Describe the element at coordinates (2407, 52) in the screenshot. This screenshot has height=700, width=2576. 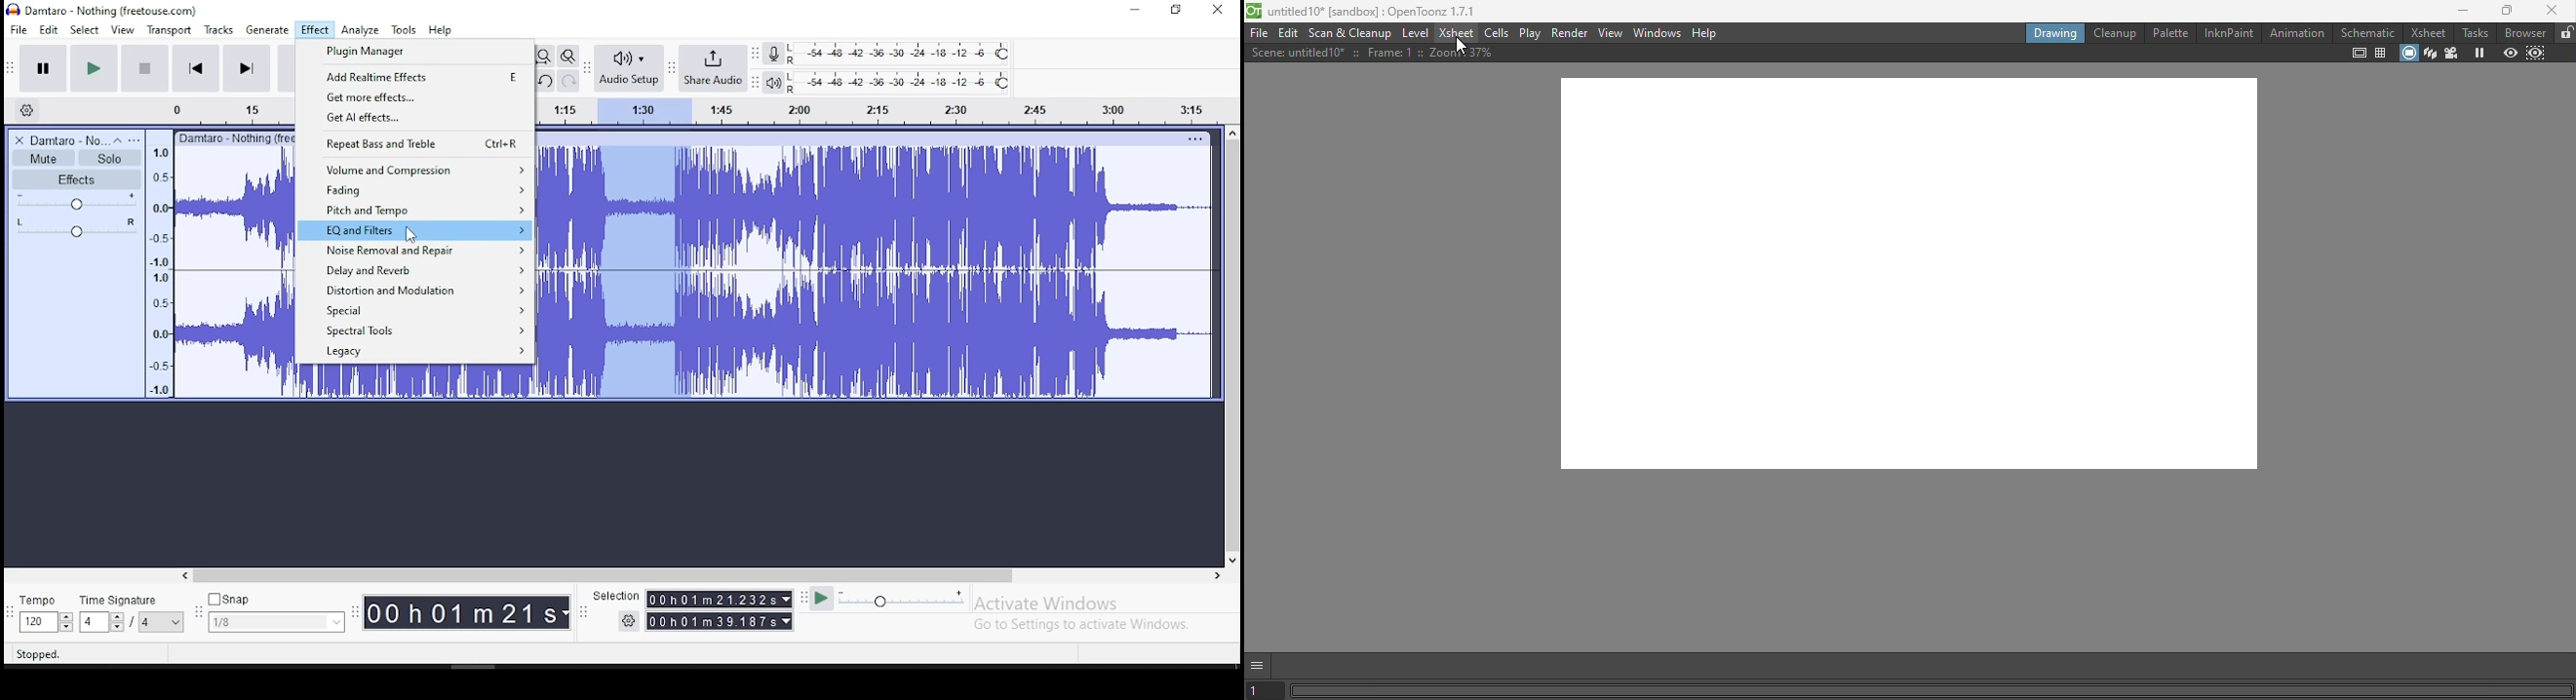
I see `Camera stand view` at that location.